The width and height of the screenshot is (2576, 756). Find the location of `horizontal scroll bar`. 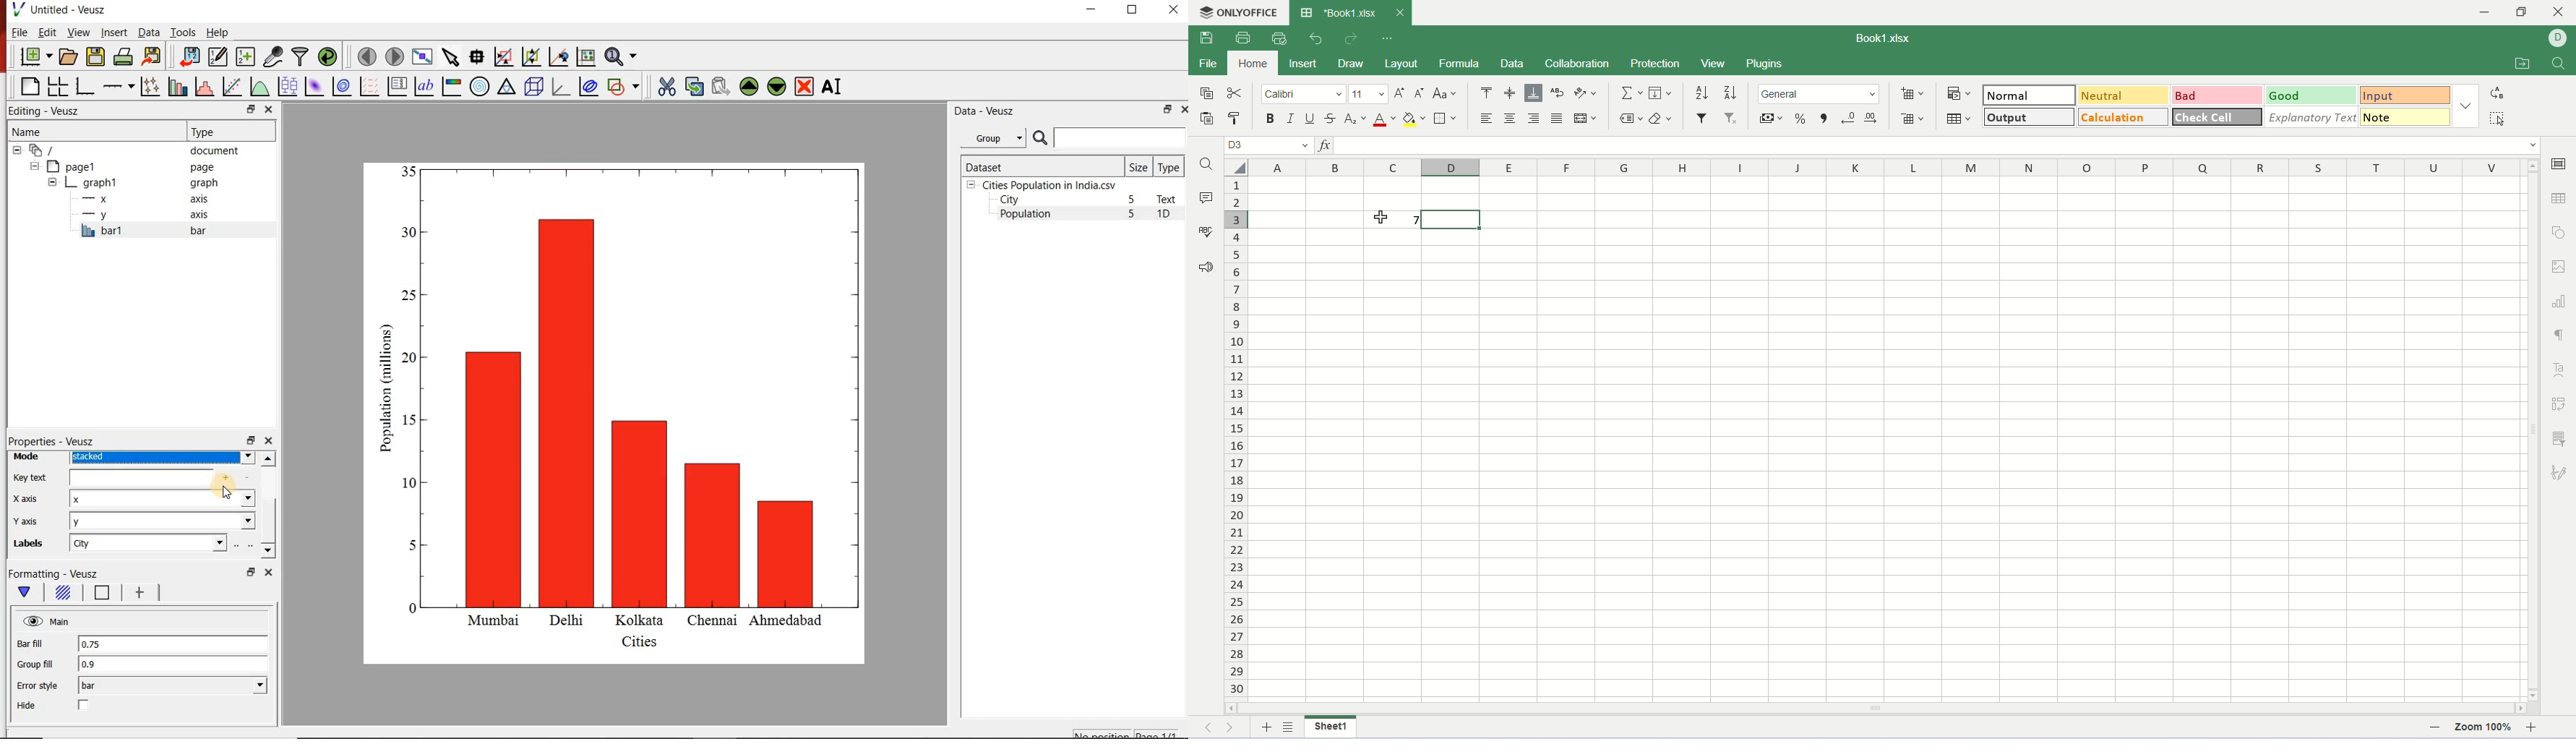

horizontal scroll bar is located at coordinates (1876, 708).